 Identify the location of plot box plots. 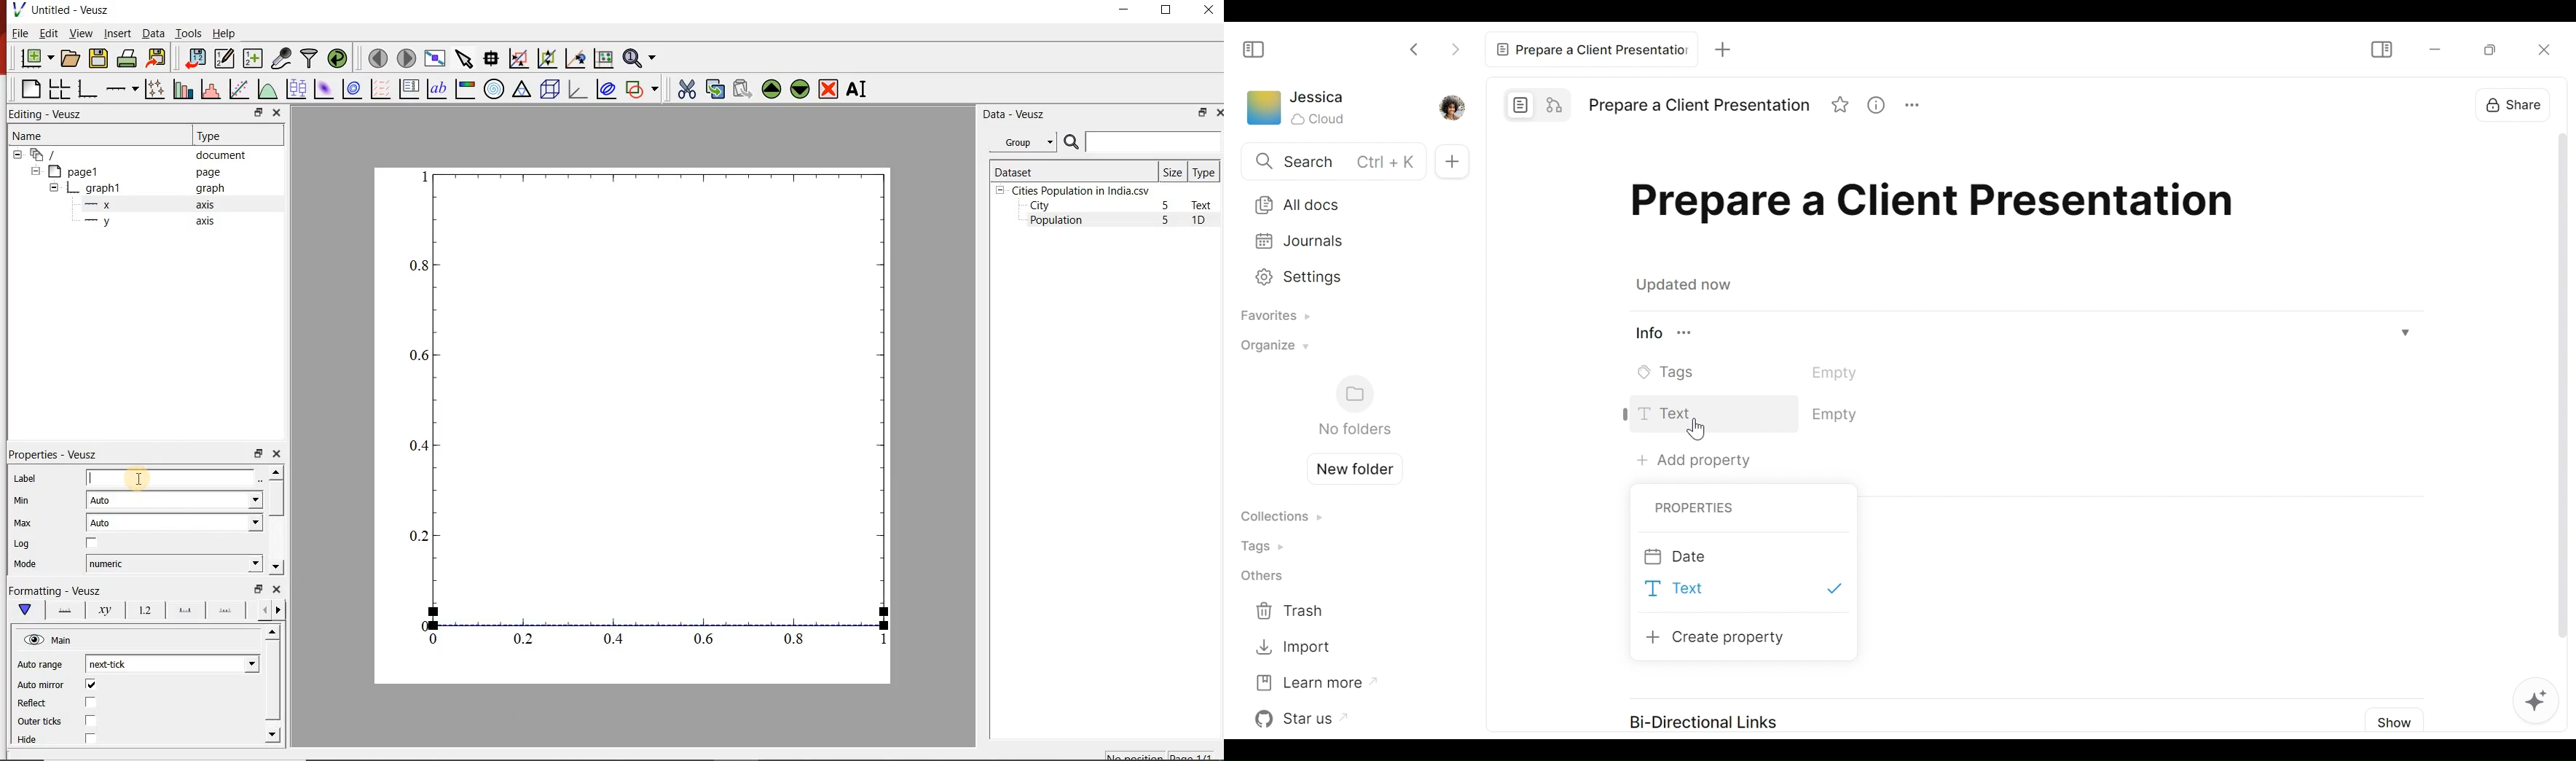
(295, 88).